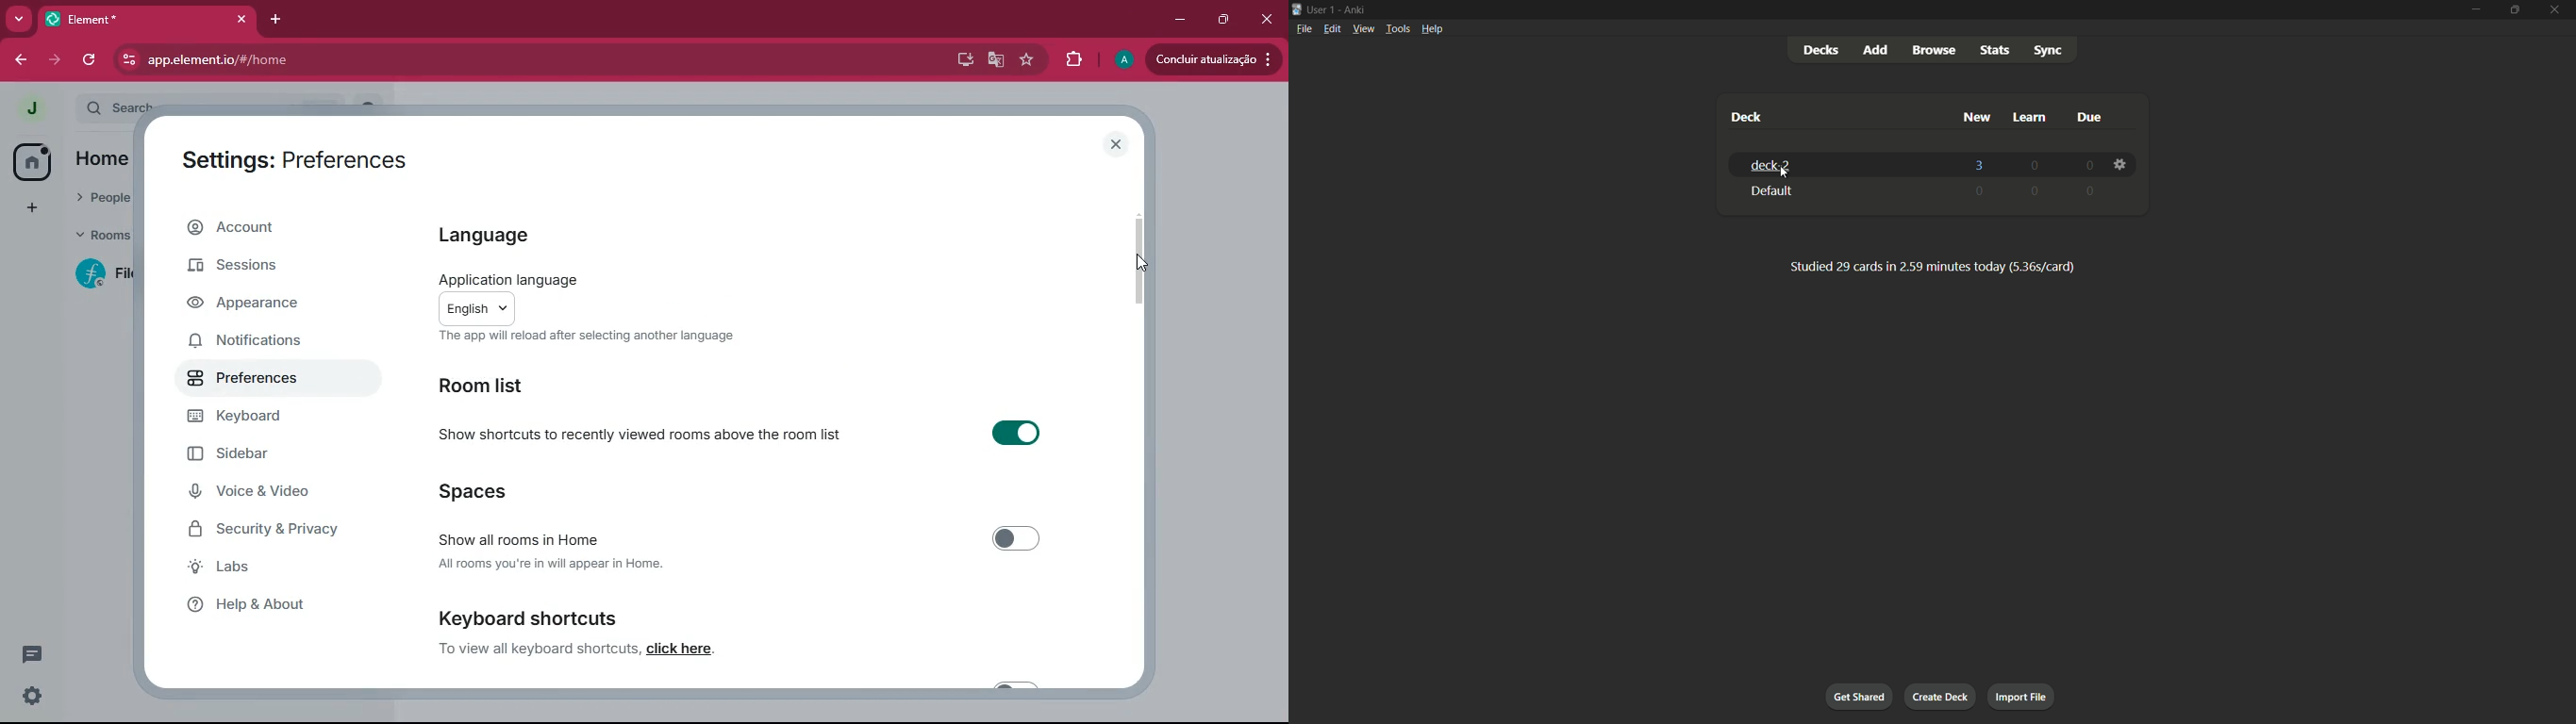 Image resolution: width=2576 pixels, height=728 pixels. I want to click on forward, so click(55, 58).